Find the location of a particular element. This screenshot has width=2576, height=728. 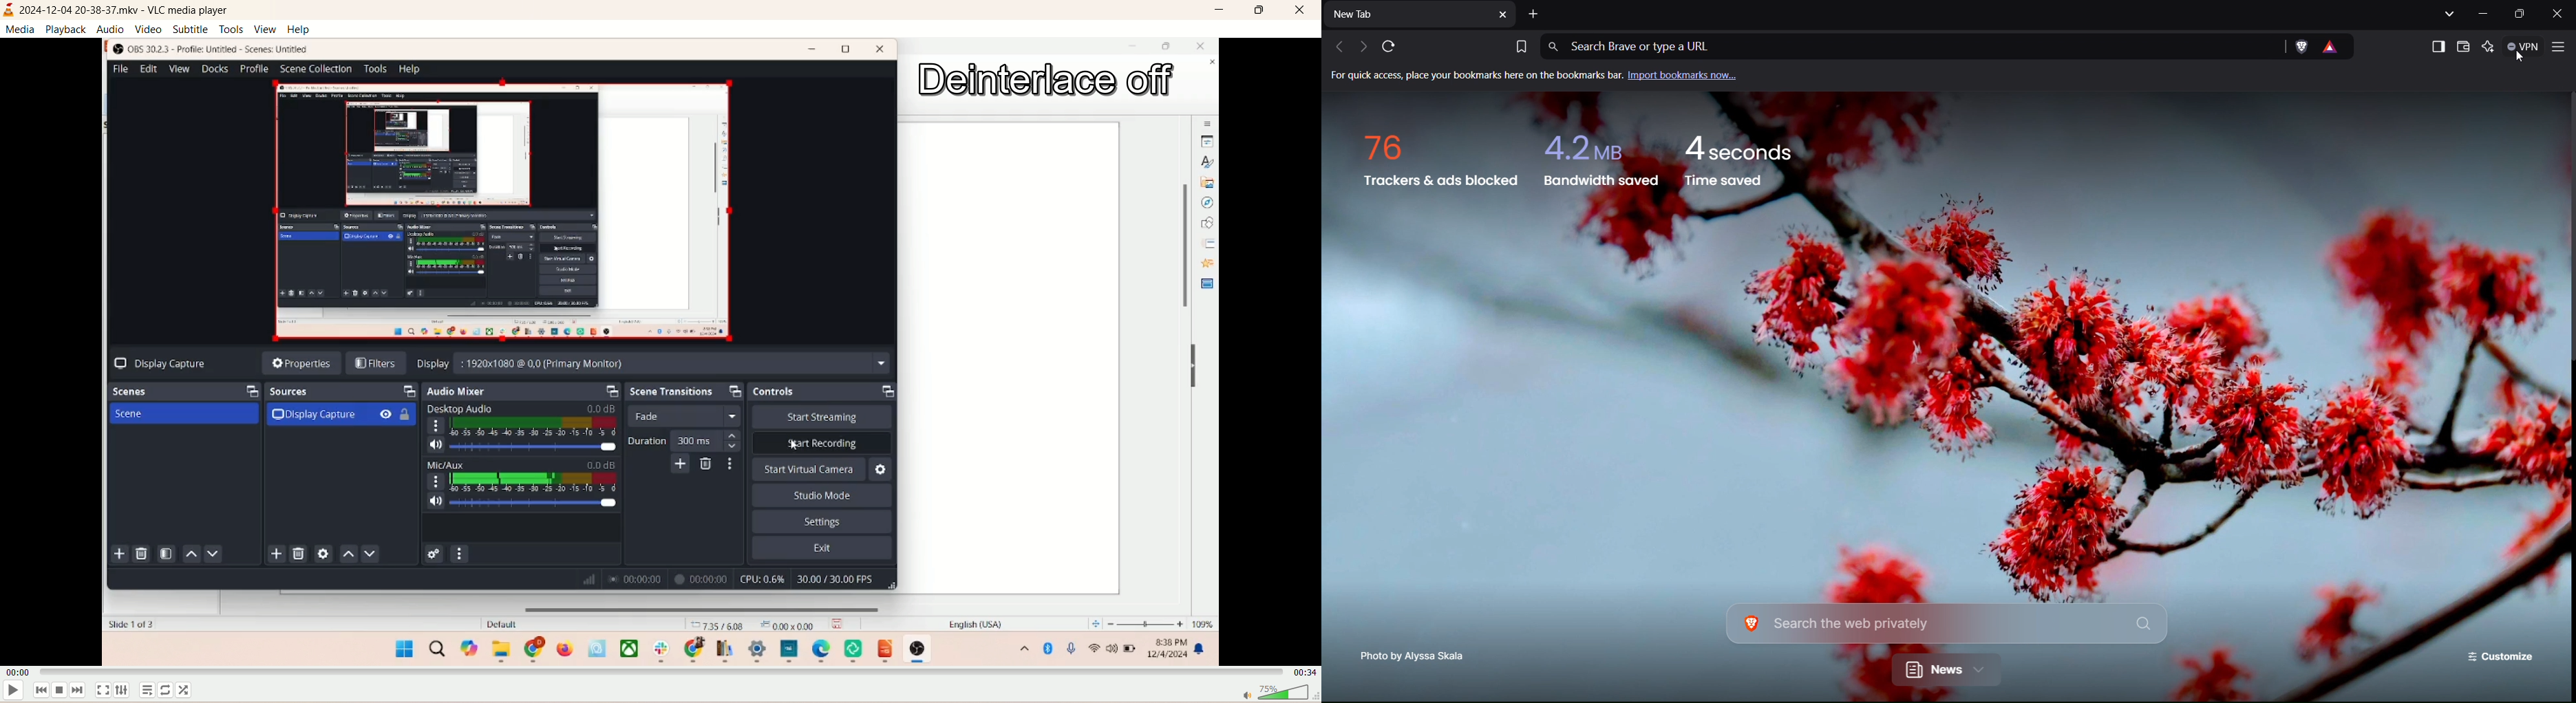

play/pause is located at coordinates (12, 693).